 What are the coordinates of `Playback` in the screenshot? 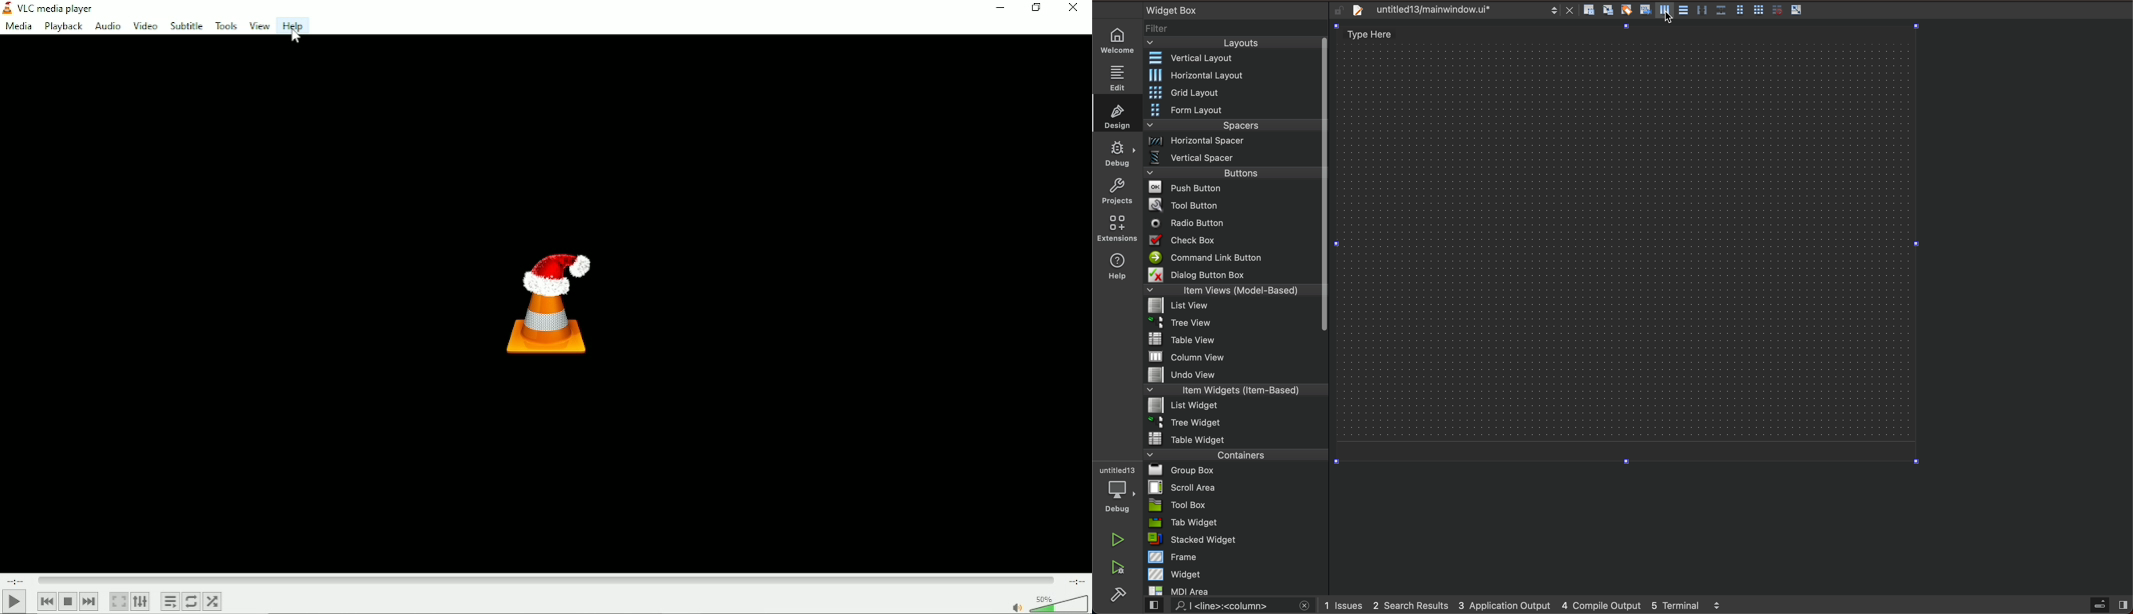 It's located at (62, 27).